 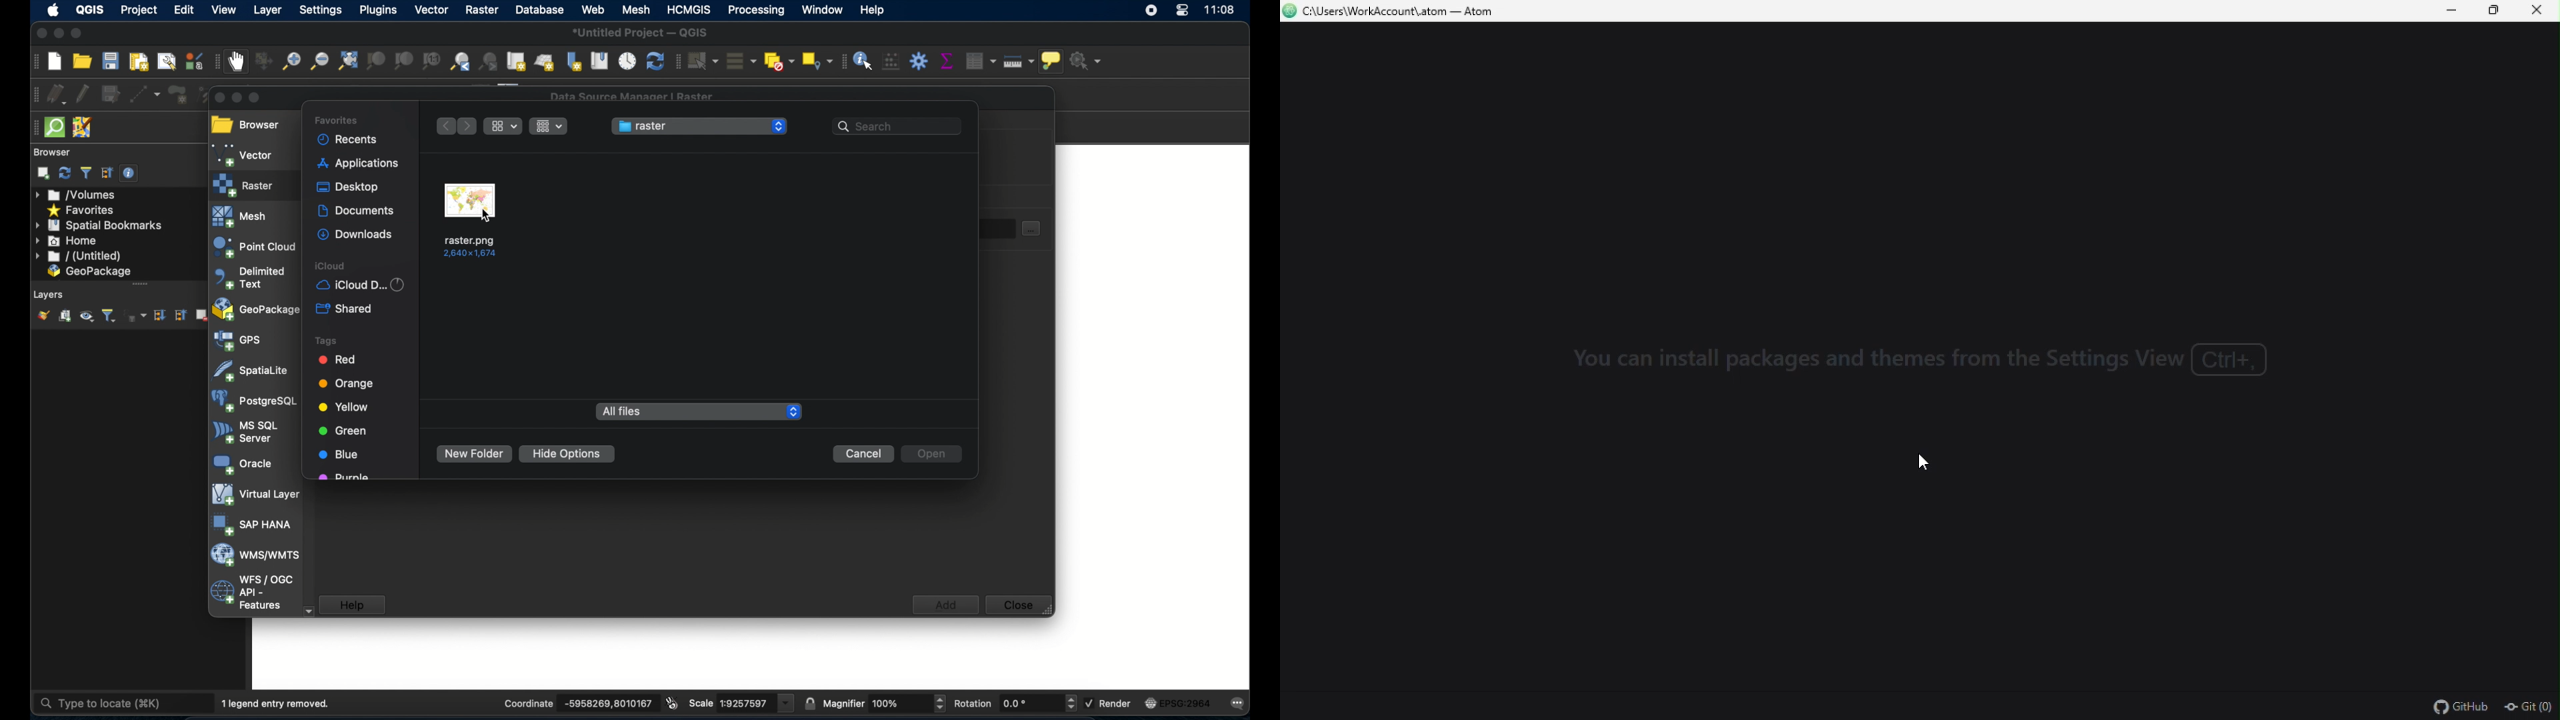 I want to click on close, so click(x=1021, y=605).